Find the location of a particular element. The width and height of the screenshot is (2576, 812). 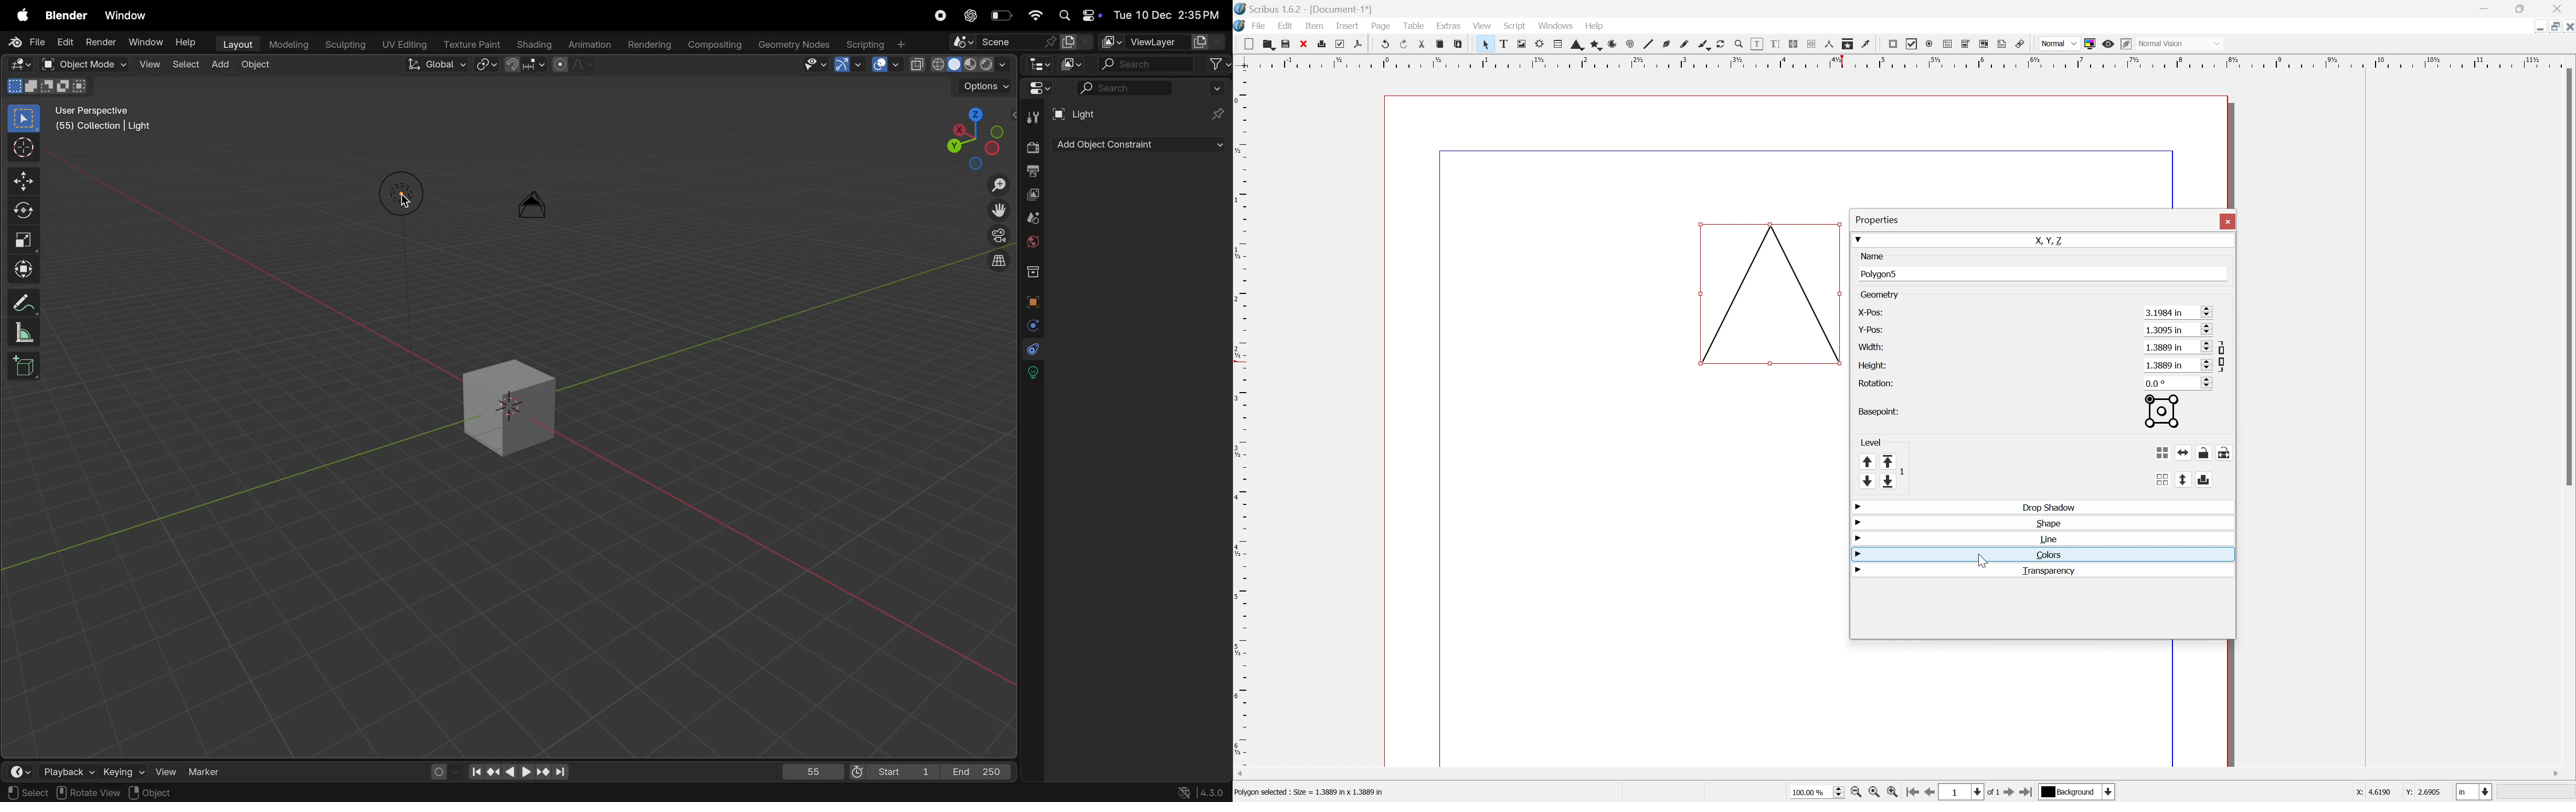

Drop Down is located at coordinates (1858, 238).